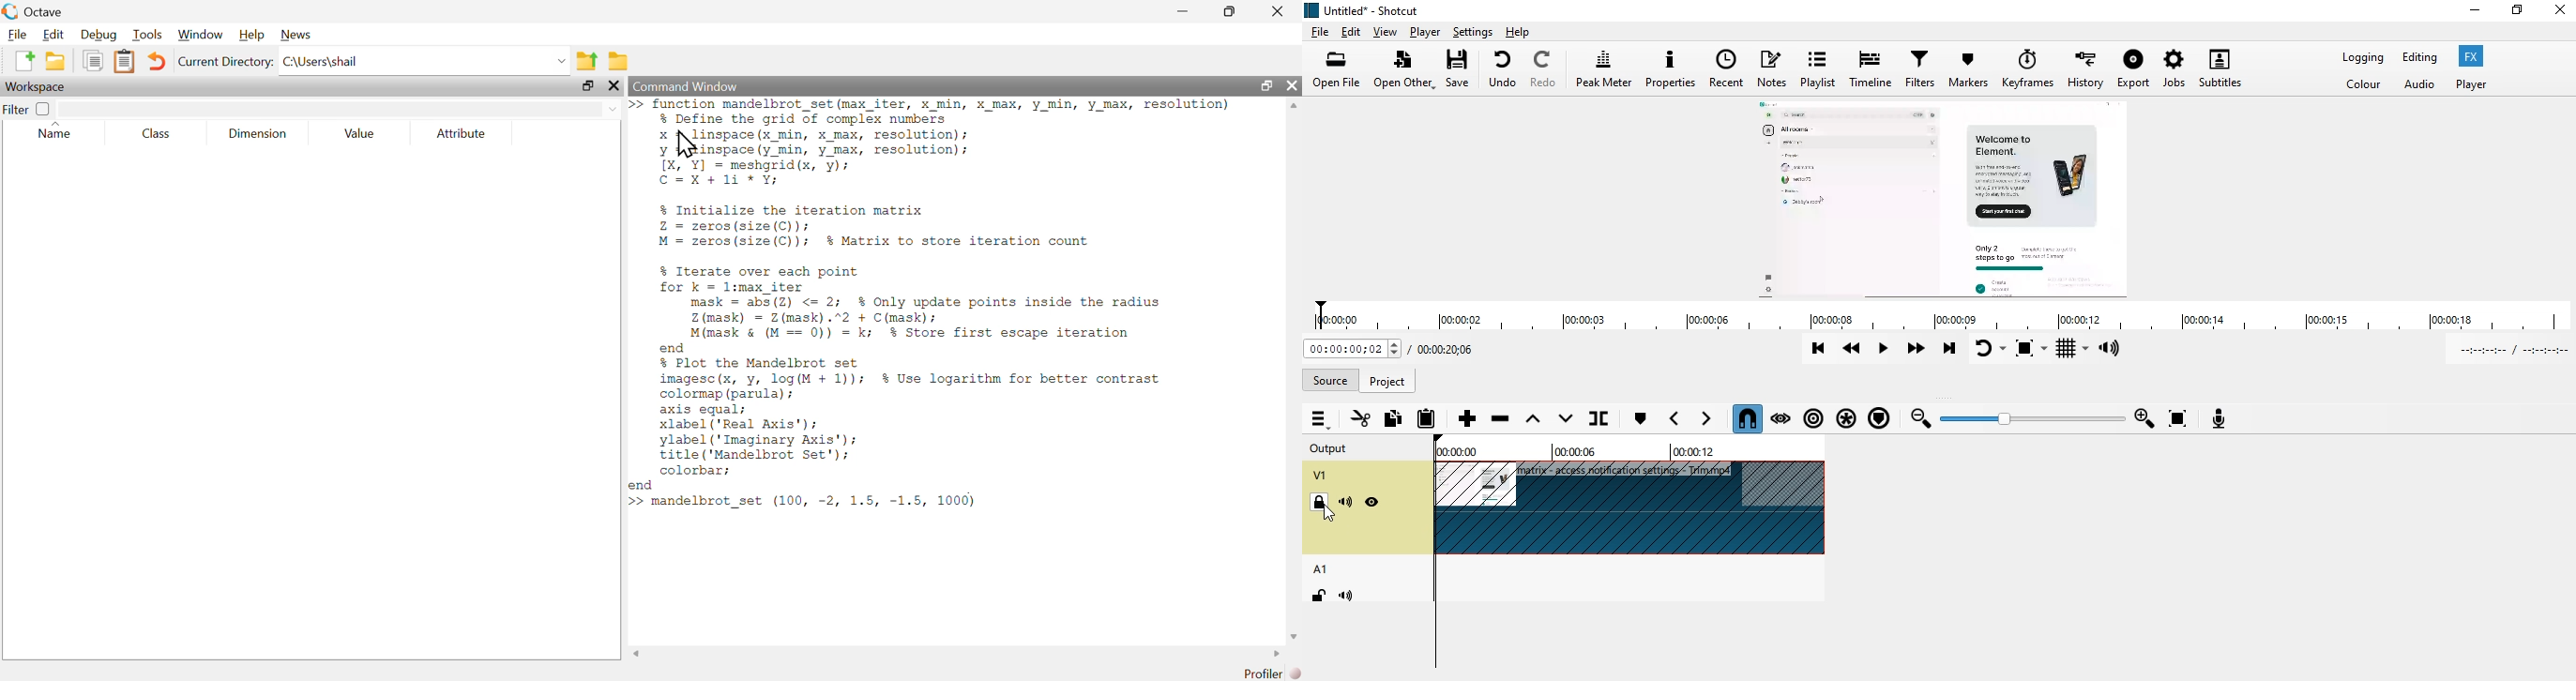 This screenshot has height=700, width=2576. Describe the element at coordinates (1450, 348) in the screenshot. I see `total duration` at that location.